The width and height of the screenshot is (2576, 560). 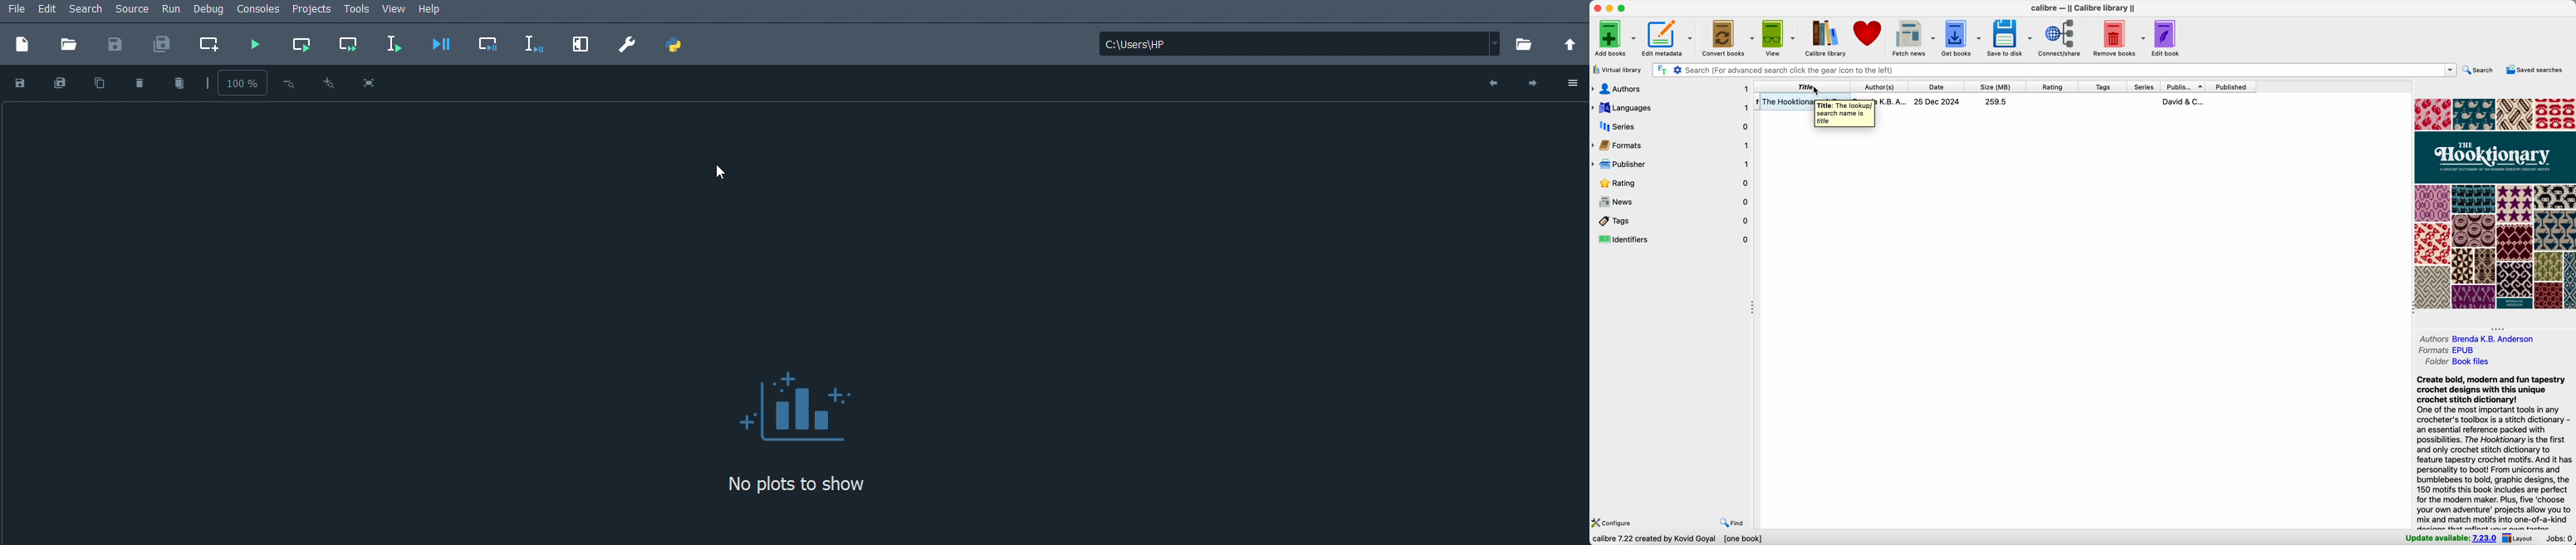 I want to click on edit book, so click(x=2168, y=38).